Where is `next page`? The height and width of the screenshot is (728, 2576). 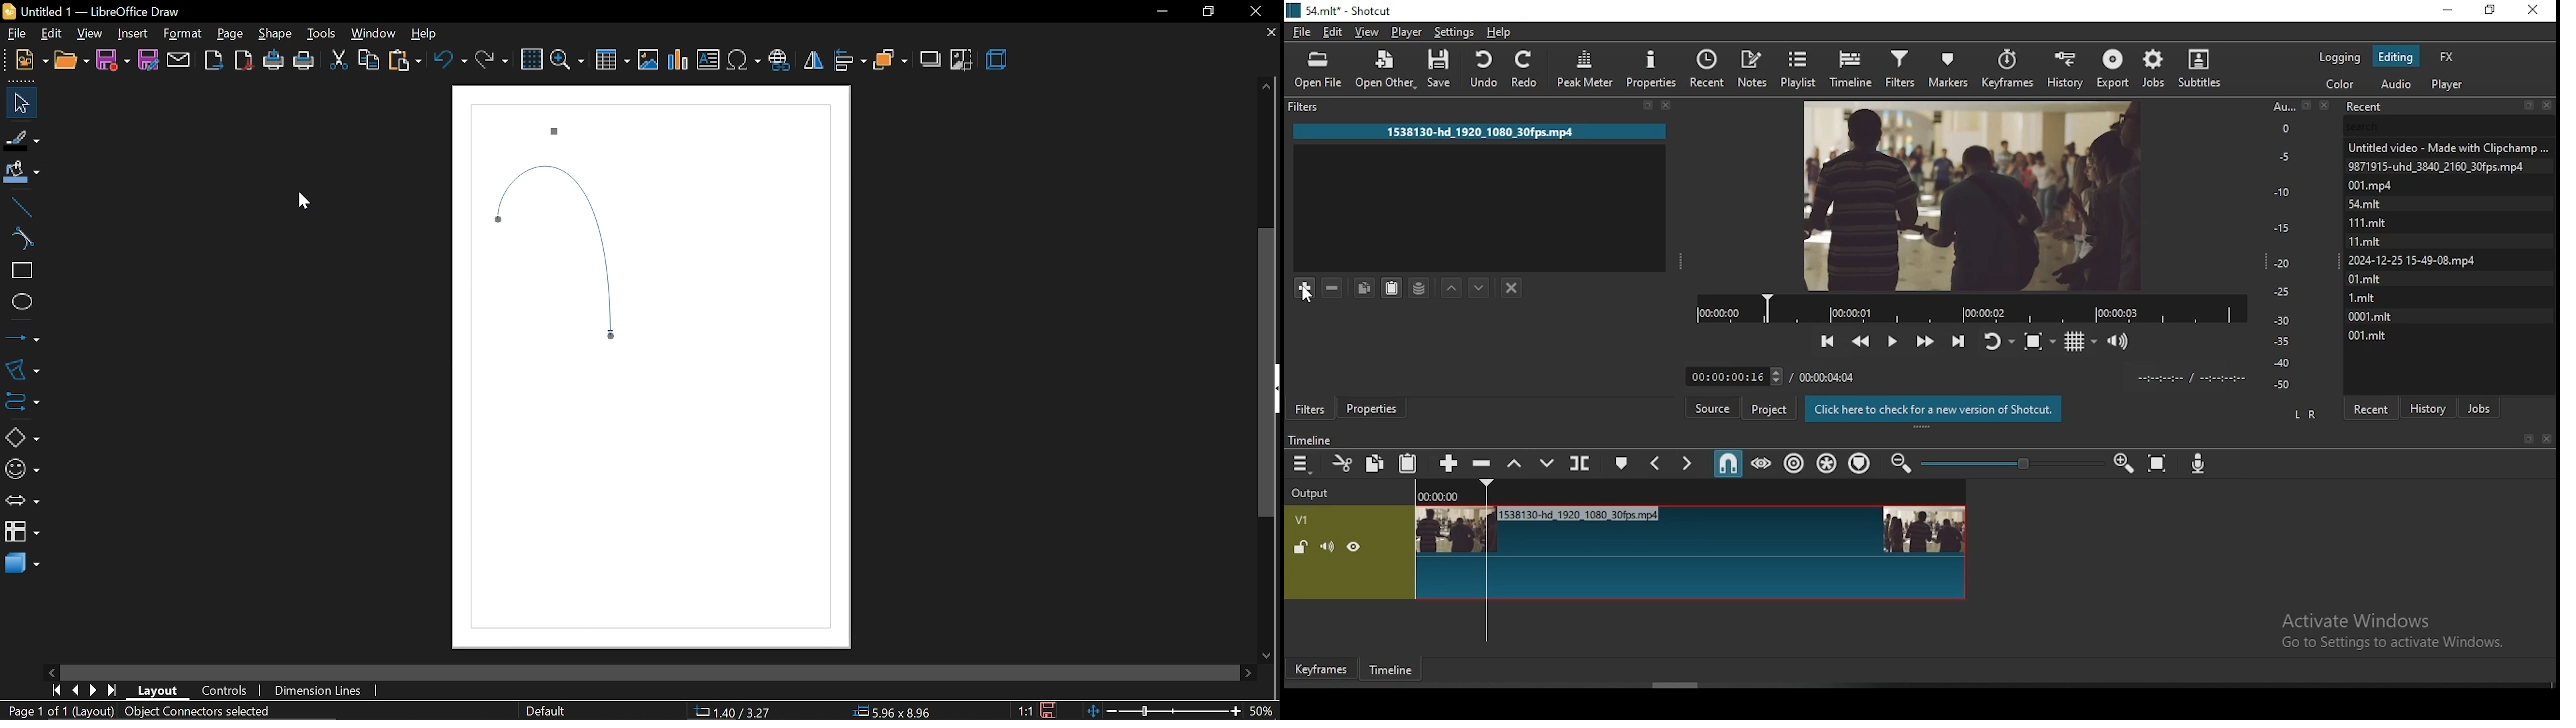 next page is located at coordinates (93, 690).